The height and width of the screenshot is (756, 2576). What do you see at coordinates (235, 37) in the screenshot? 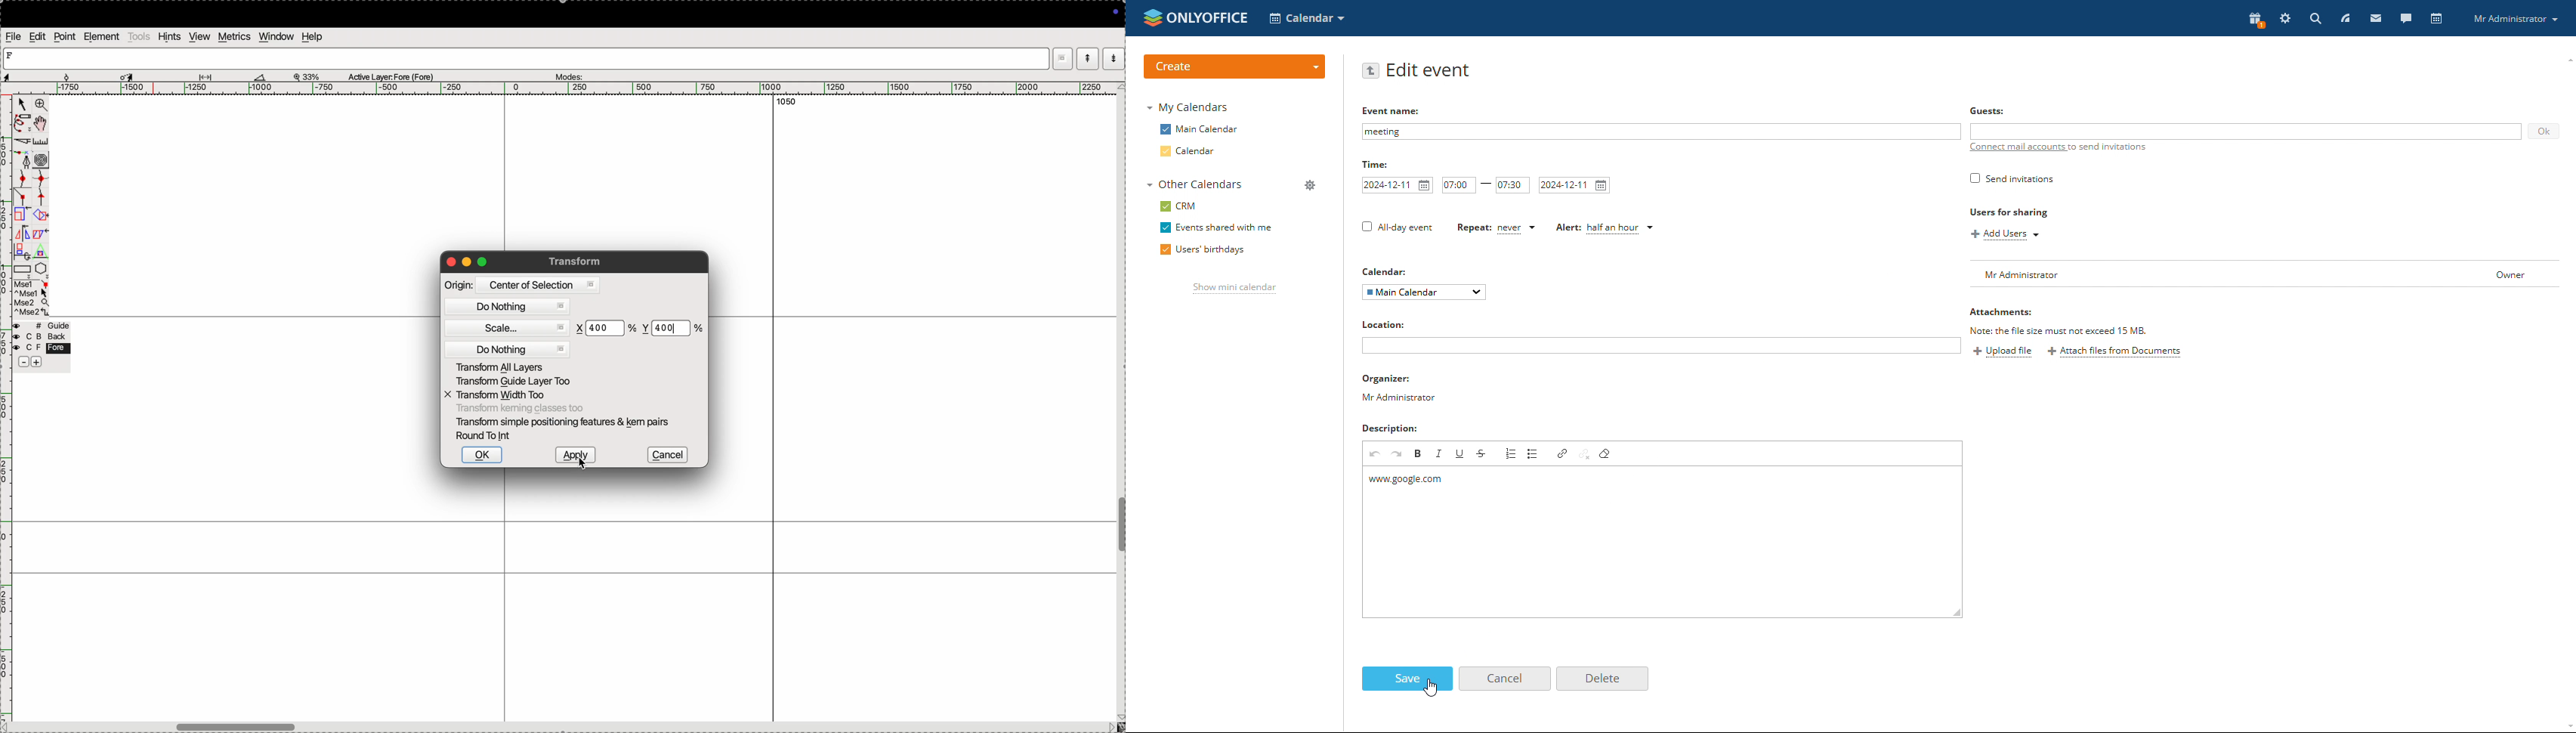
I see `metrics` at bounding box center [235, 37].